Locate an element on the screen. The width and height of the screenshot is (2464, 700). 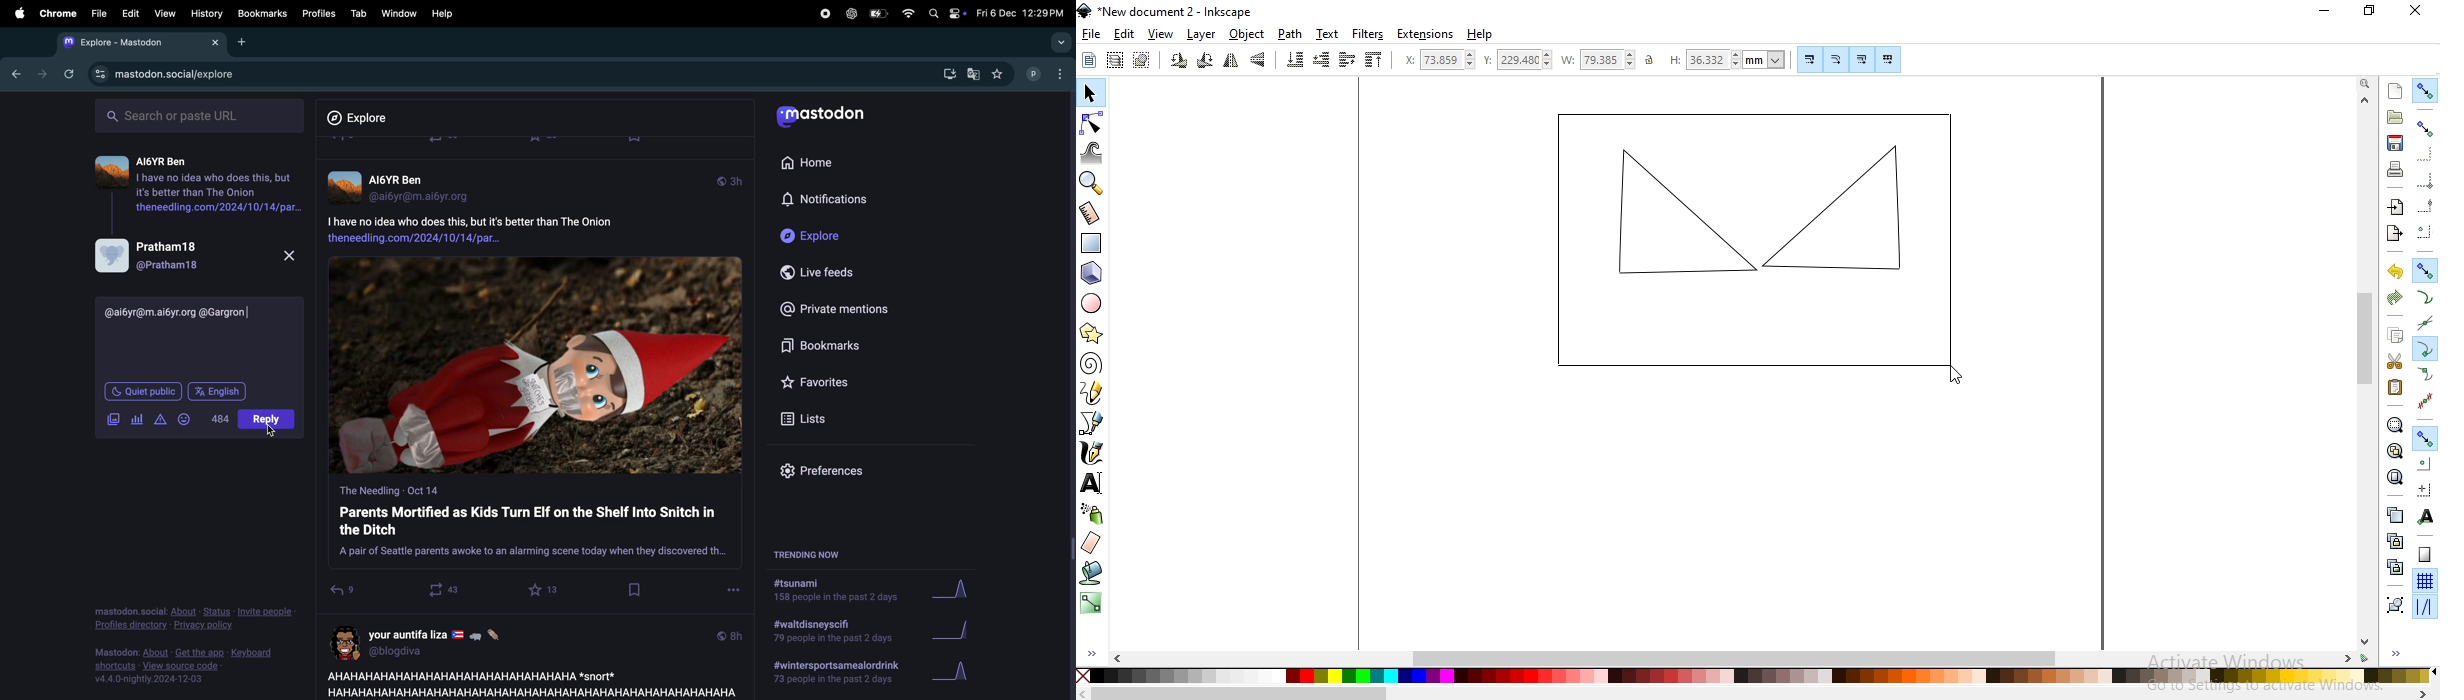
help is located at coordinates (443, 14).